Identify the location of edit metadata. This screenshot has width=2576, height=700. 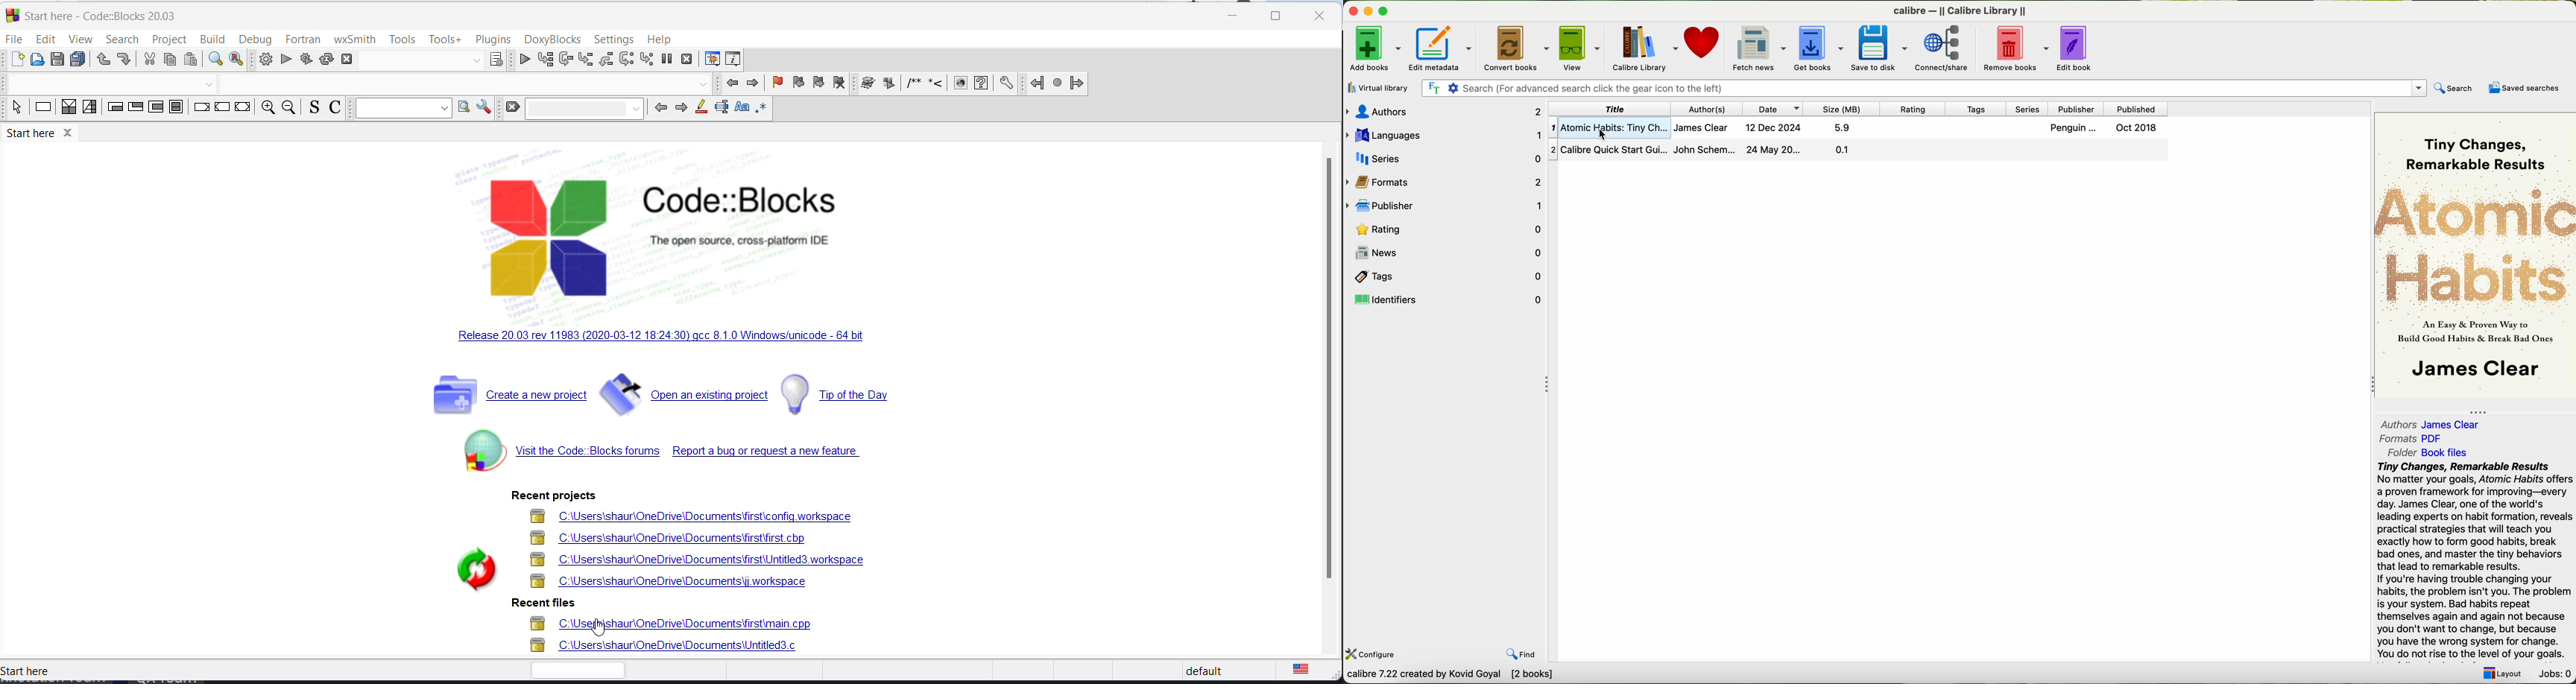
(1442, 47).